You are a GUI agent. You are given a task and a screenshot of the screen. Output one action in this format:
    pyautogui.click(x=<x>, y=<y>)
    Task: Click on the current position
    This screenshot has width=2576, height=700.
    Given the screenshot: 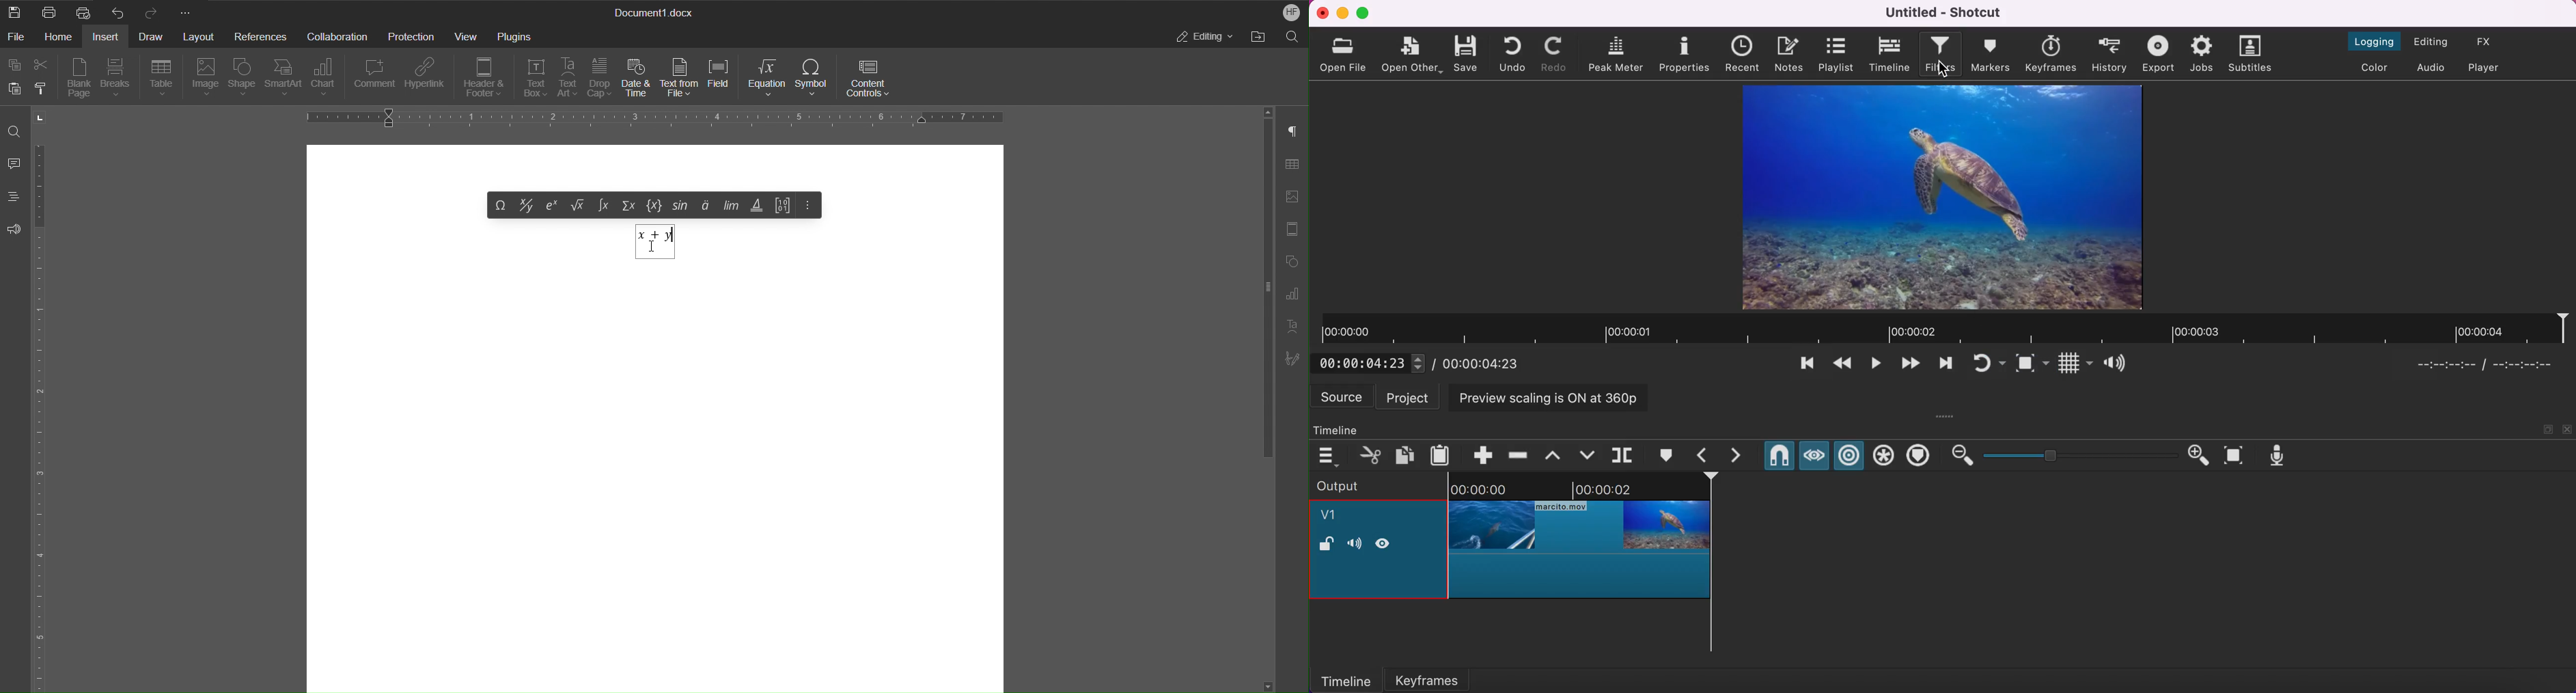 What is the action you would take?
    pyautogui.click(x=1373, y=363)
    